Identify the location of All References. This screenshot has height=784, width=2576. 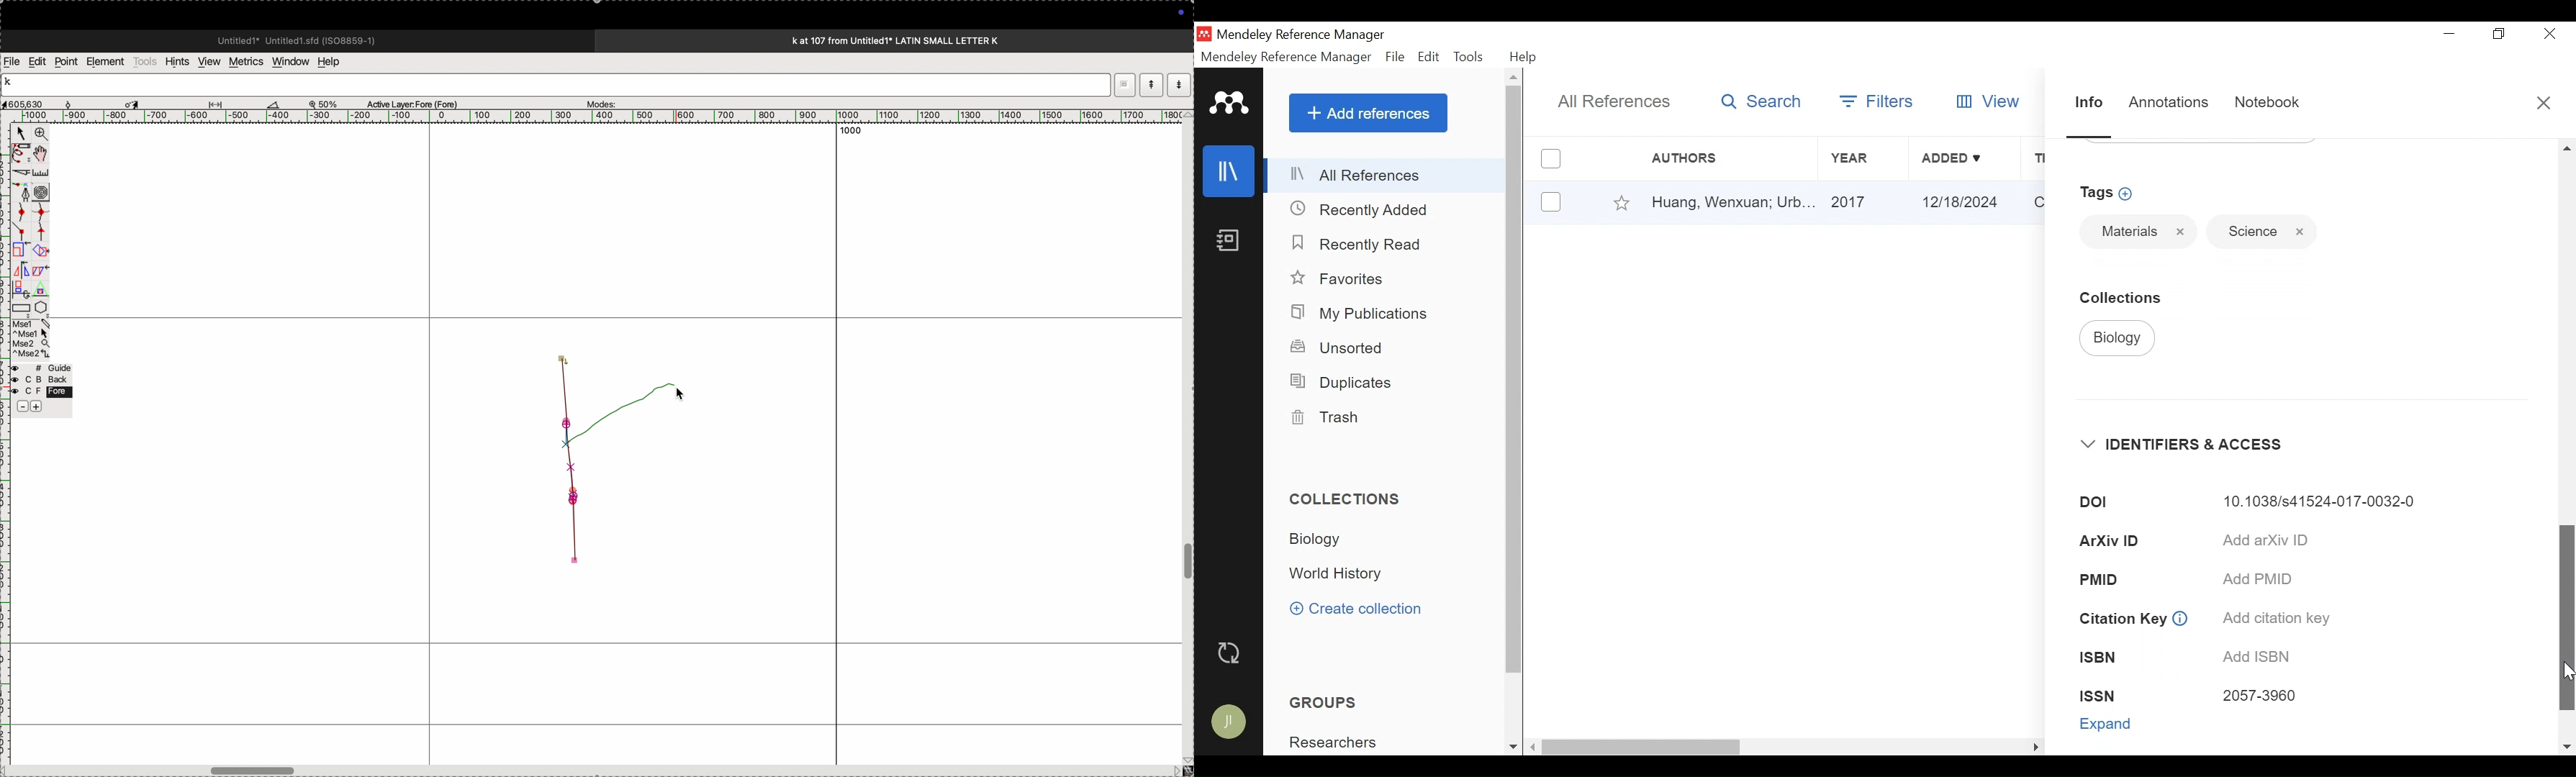
(1616, 103).